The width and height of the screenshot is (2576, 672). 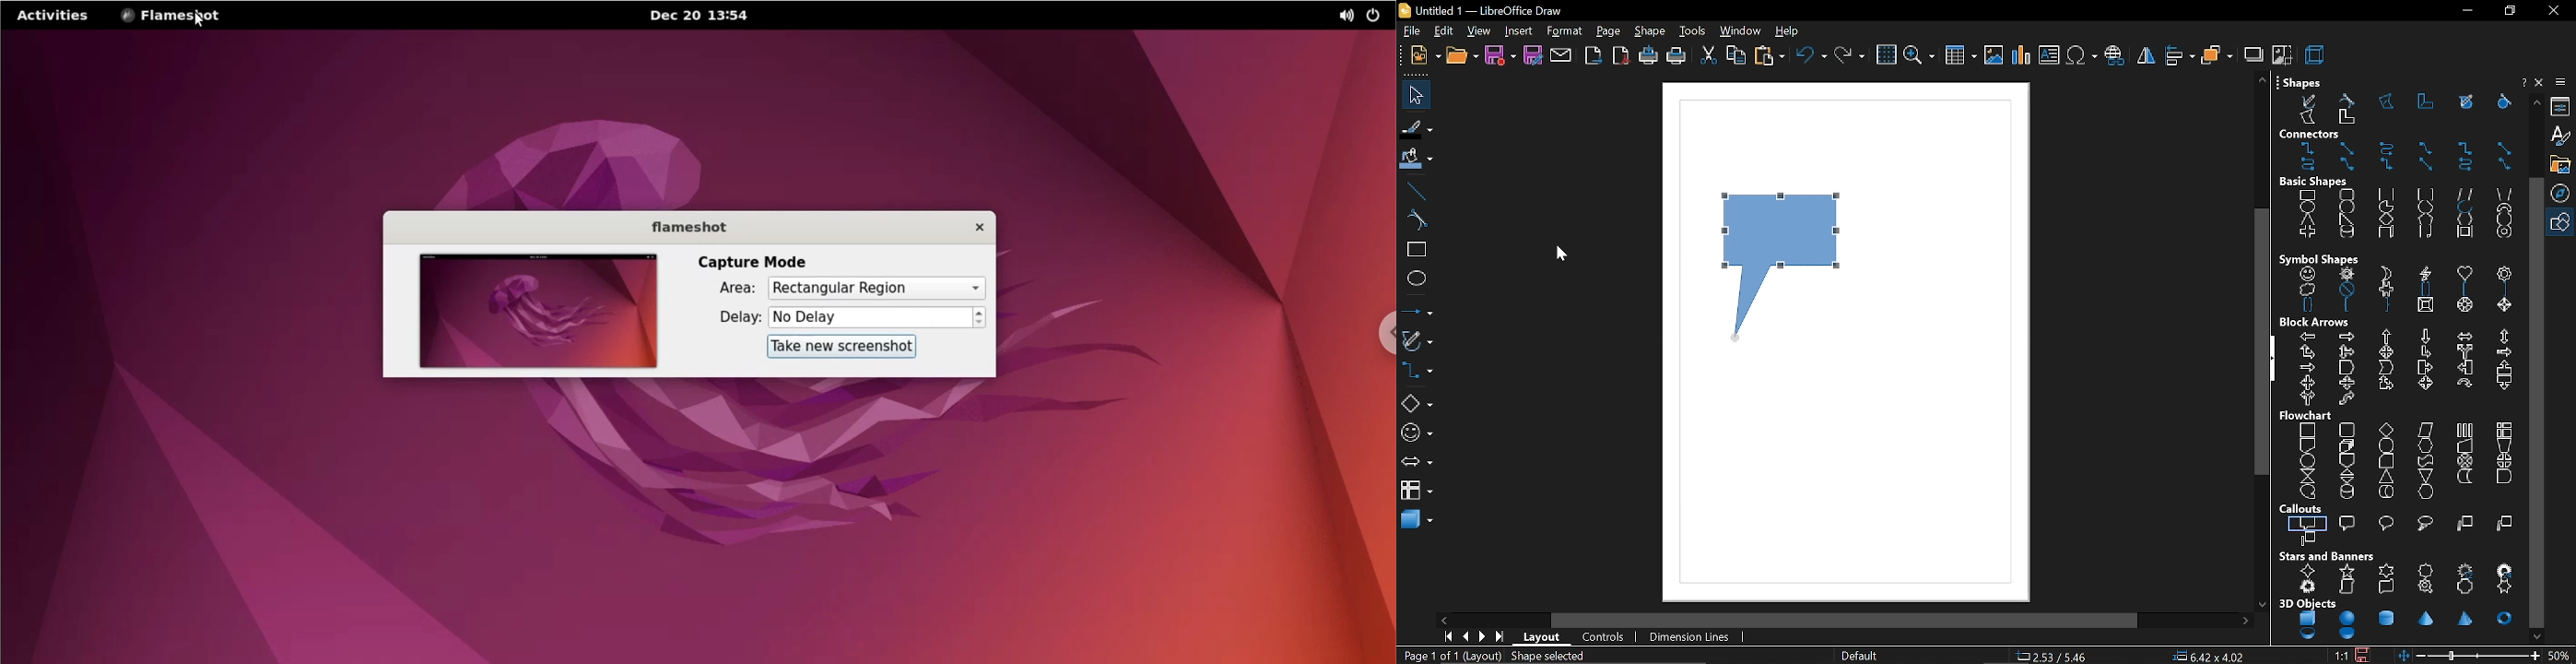 I want to click on prohibited, so click(x=2344, y=290).